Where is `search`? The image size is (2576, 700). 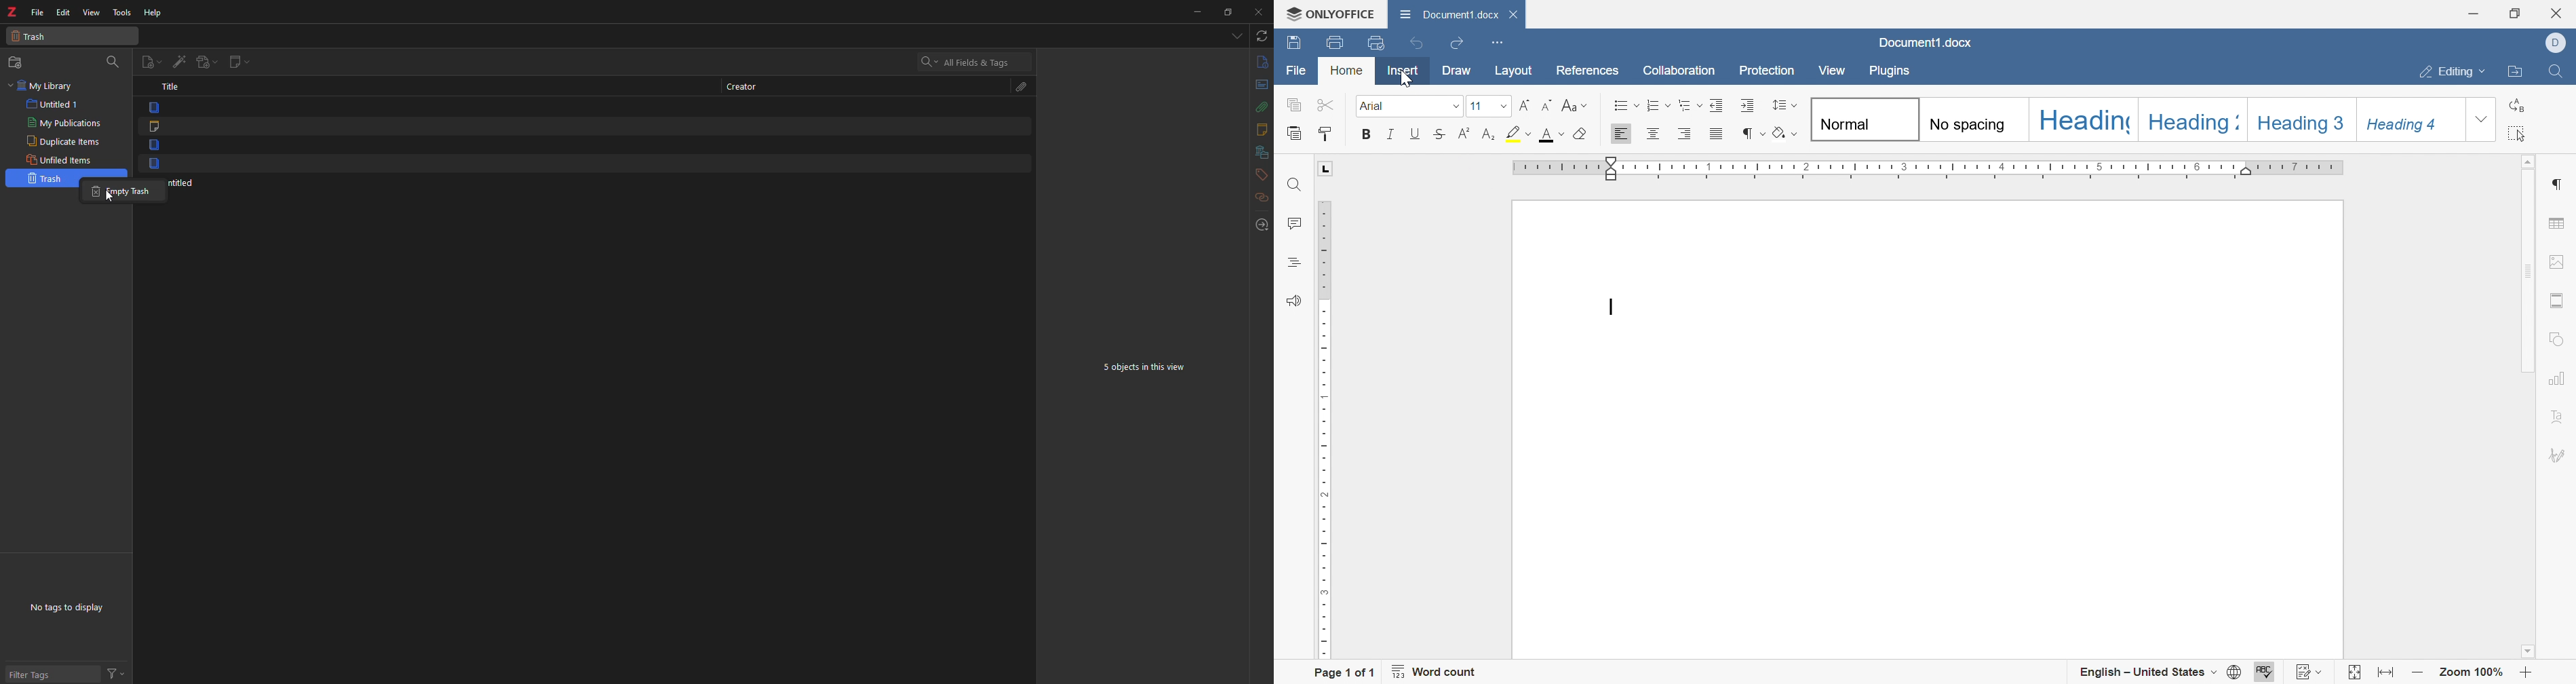
search is located at coordinates (113, 60).